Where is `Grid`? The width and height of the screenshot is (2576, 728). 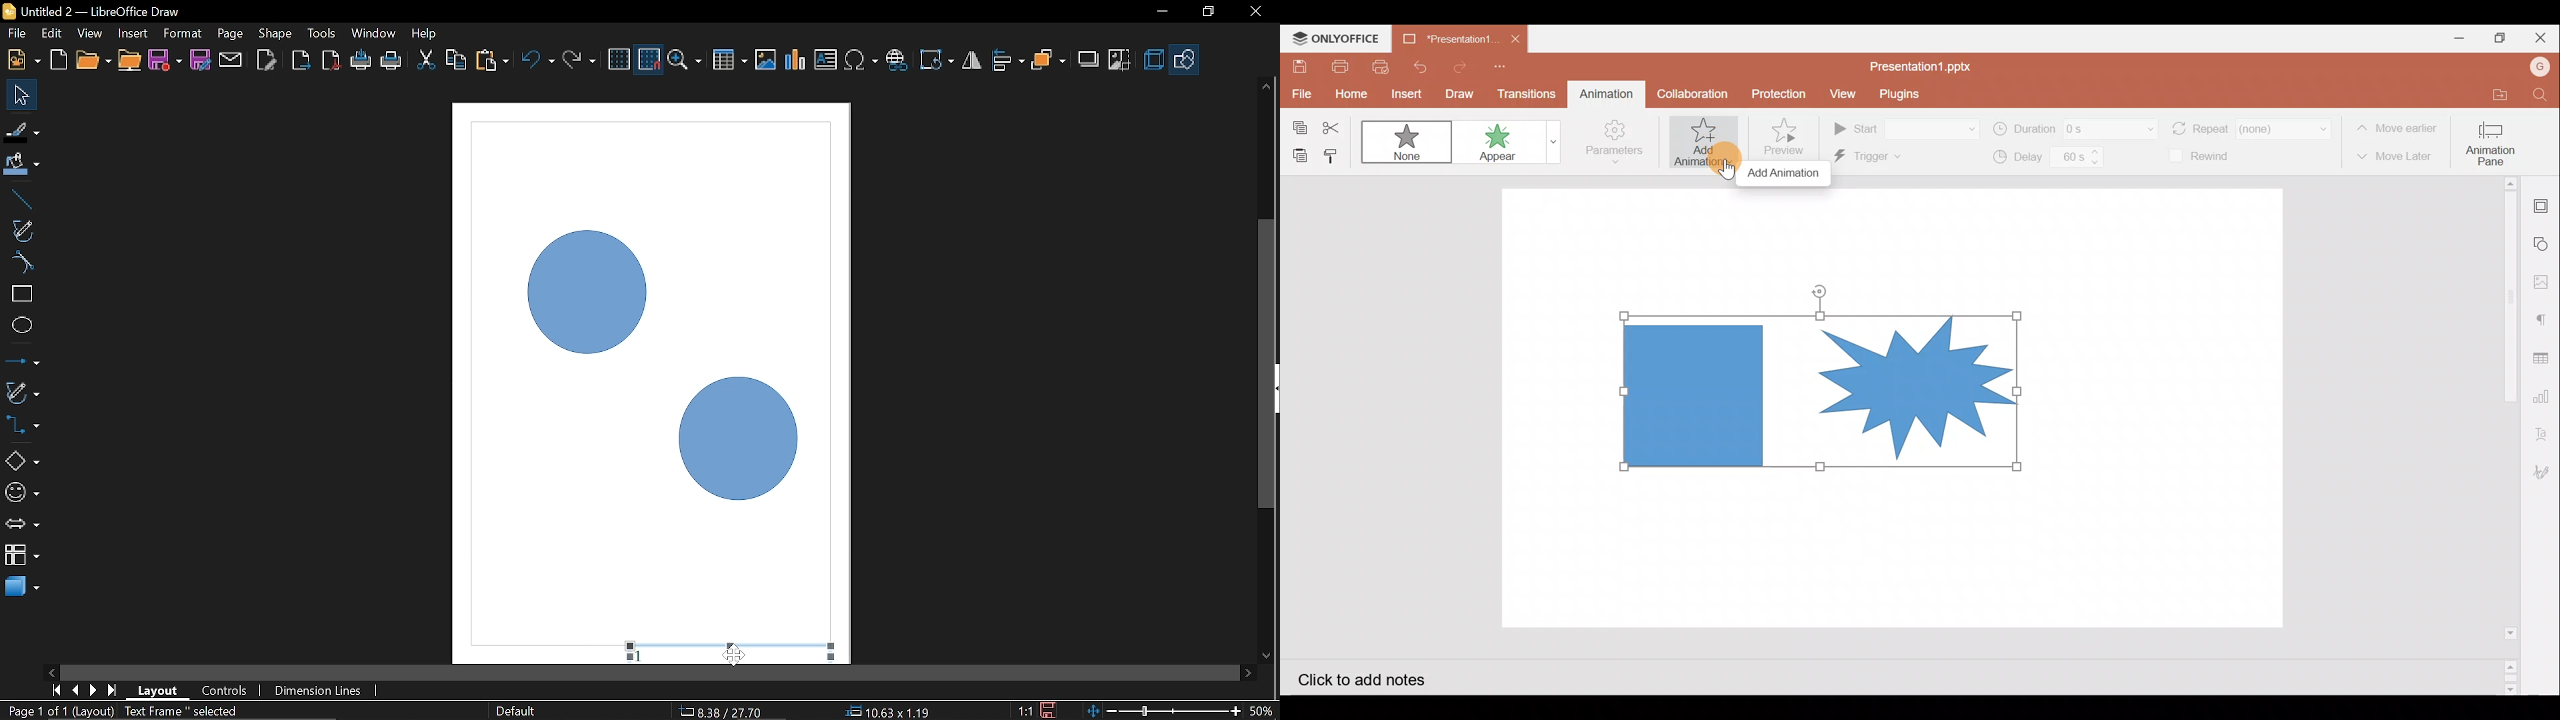 Grid is located at coordinates (619, 60).